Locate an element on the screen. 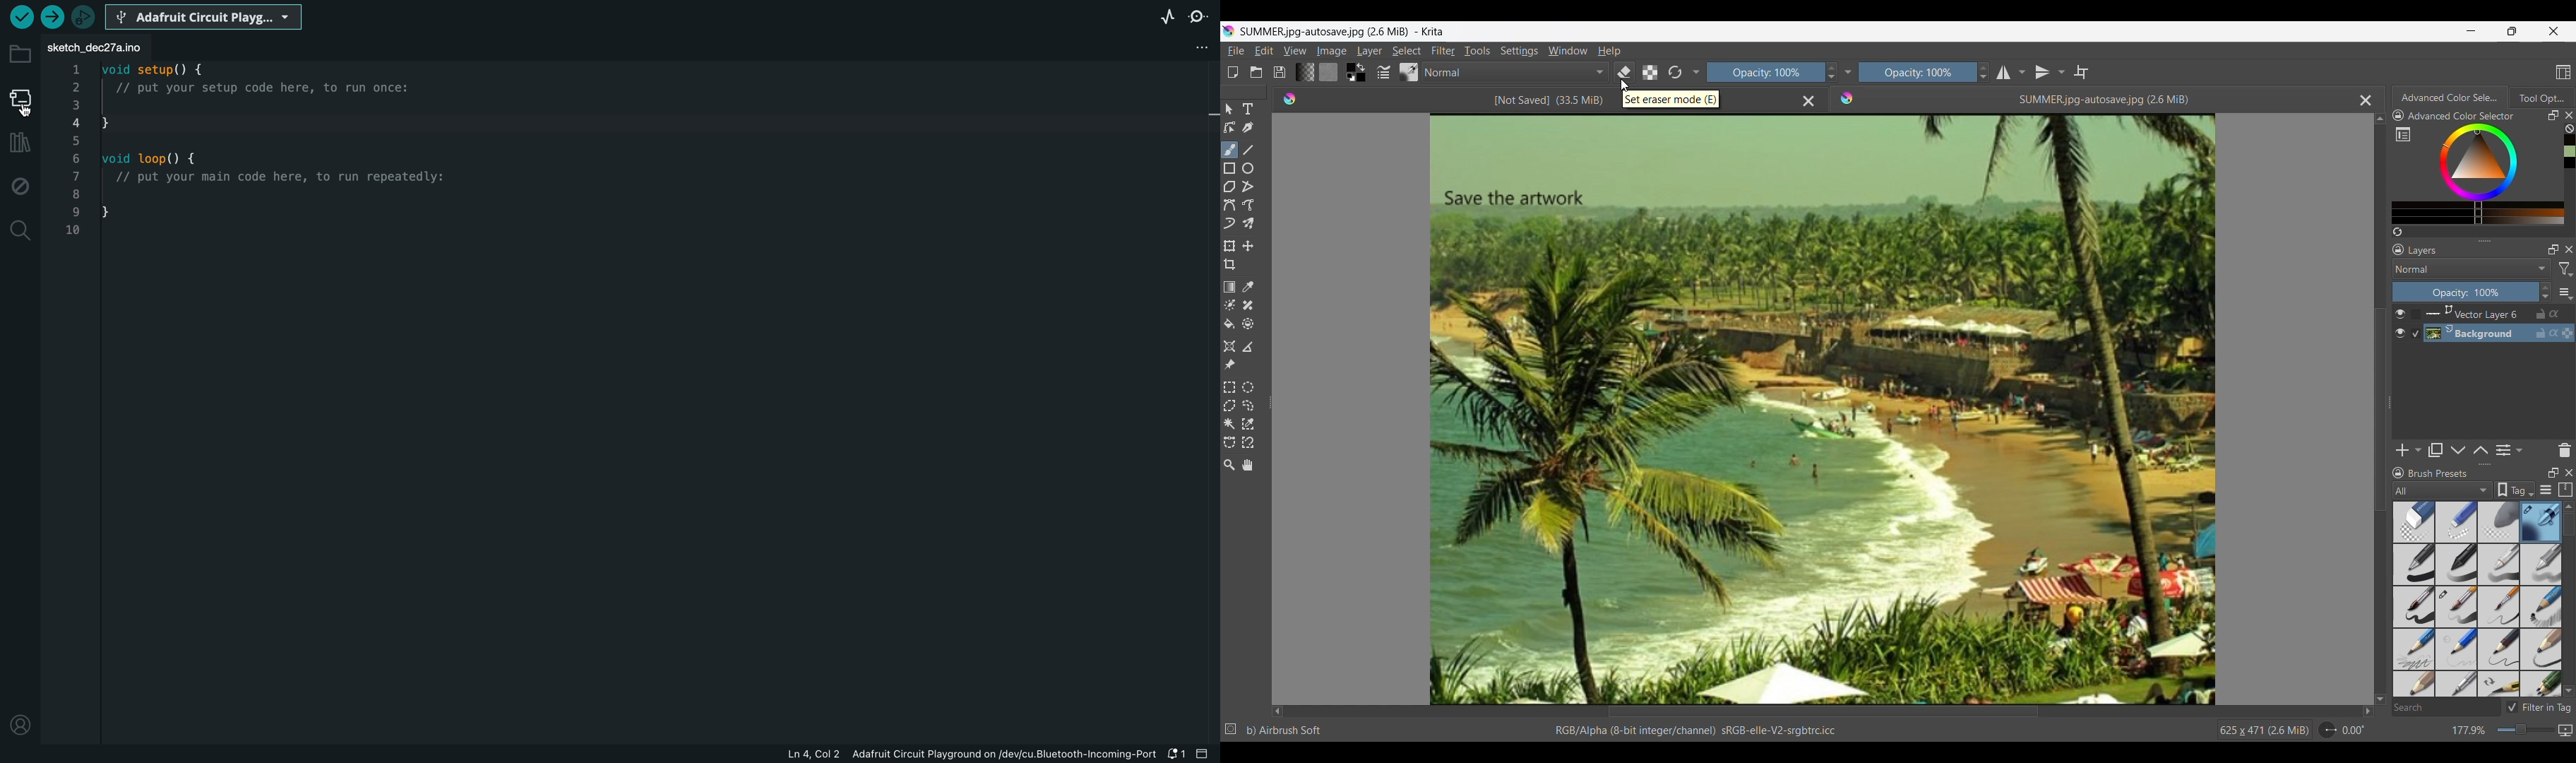 Image resolution: width=2576 pixels, height=784 pixels. Lock color settings is located at coordinates (2399, 115).